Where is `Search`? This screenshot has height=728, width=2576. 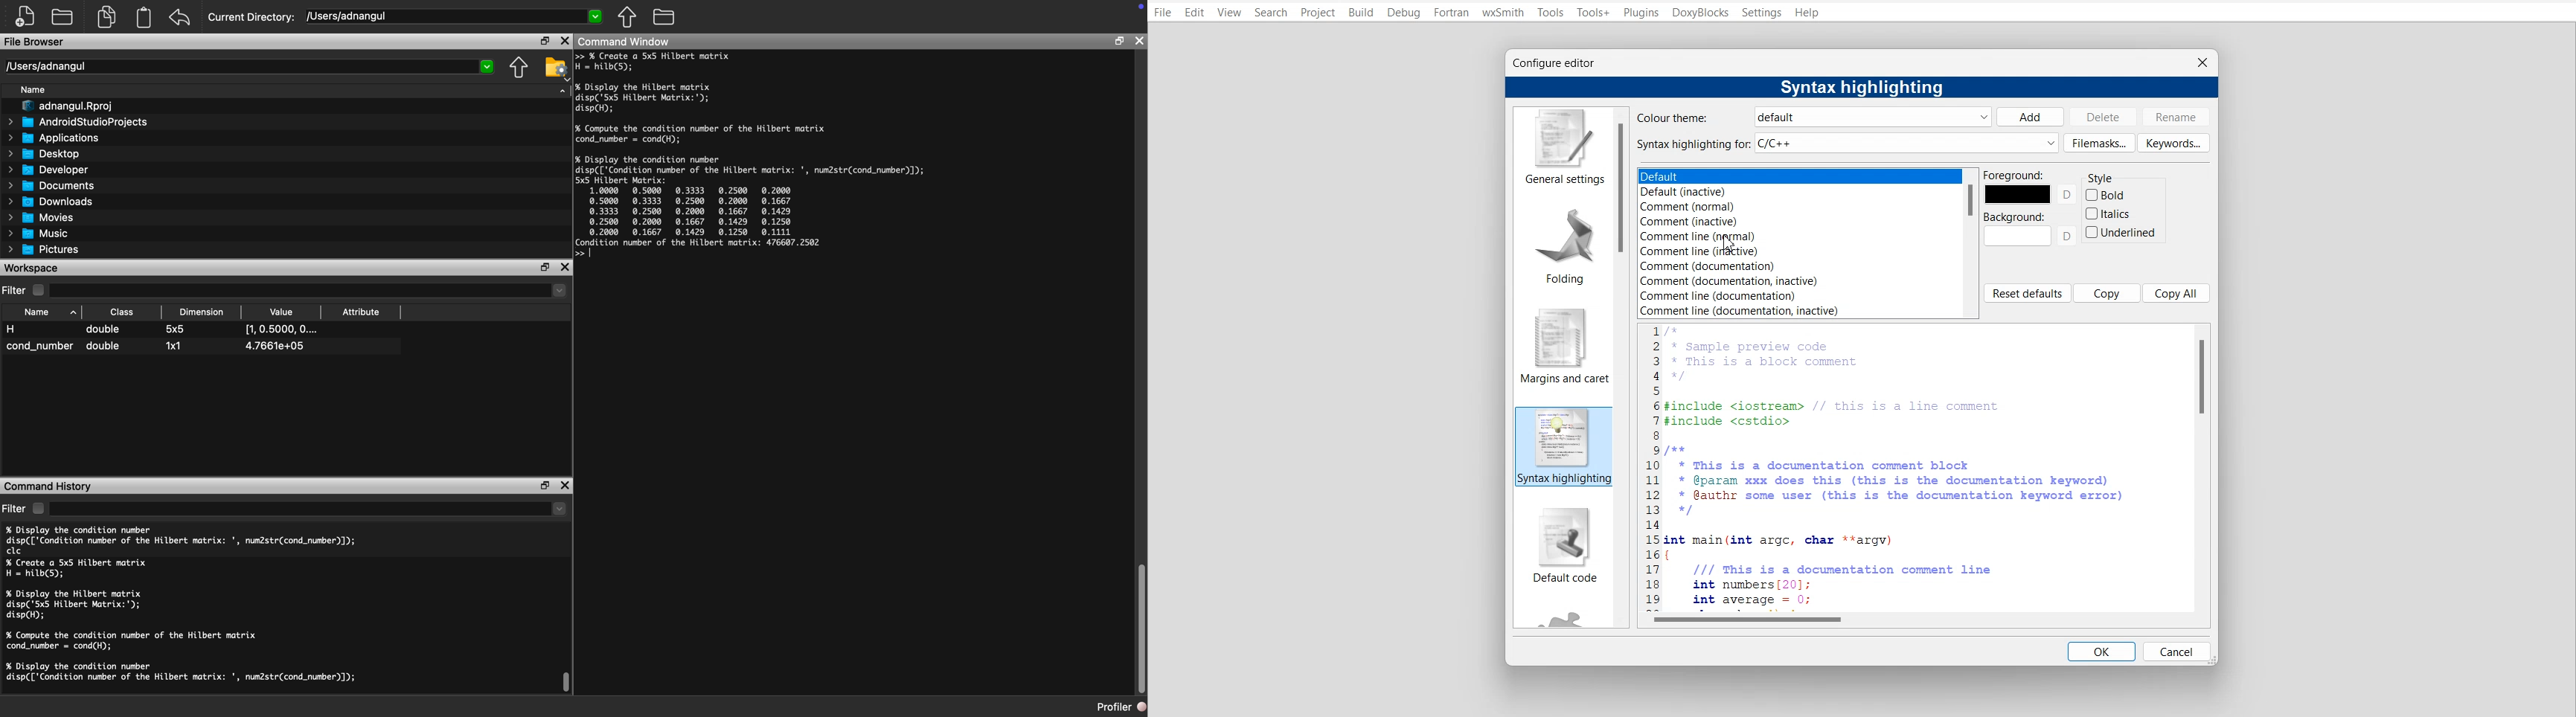
Search is located at coordinates (1272, 12).